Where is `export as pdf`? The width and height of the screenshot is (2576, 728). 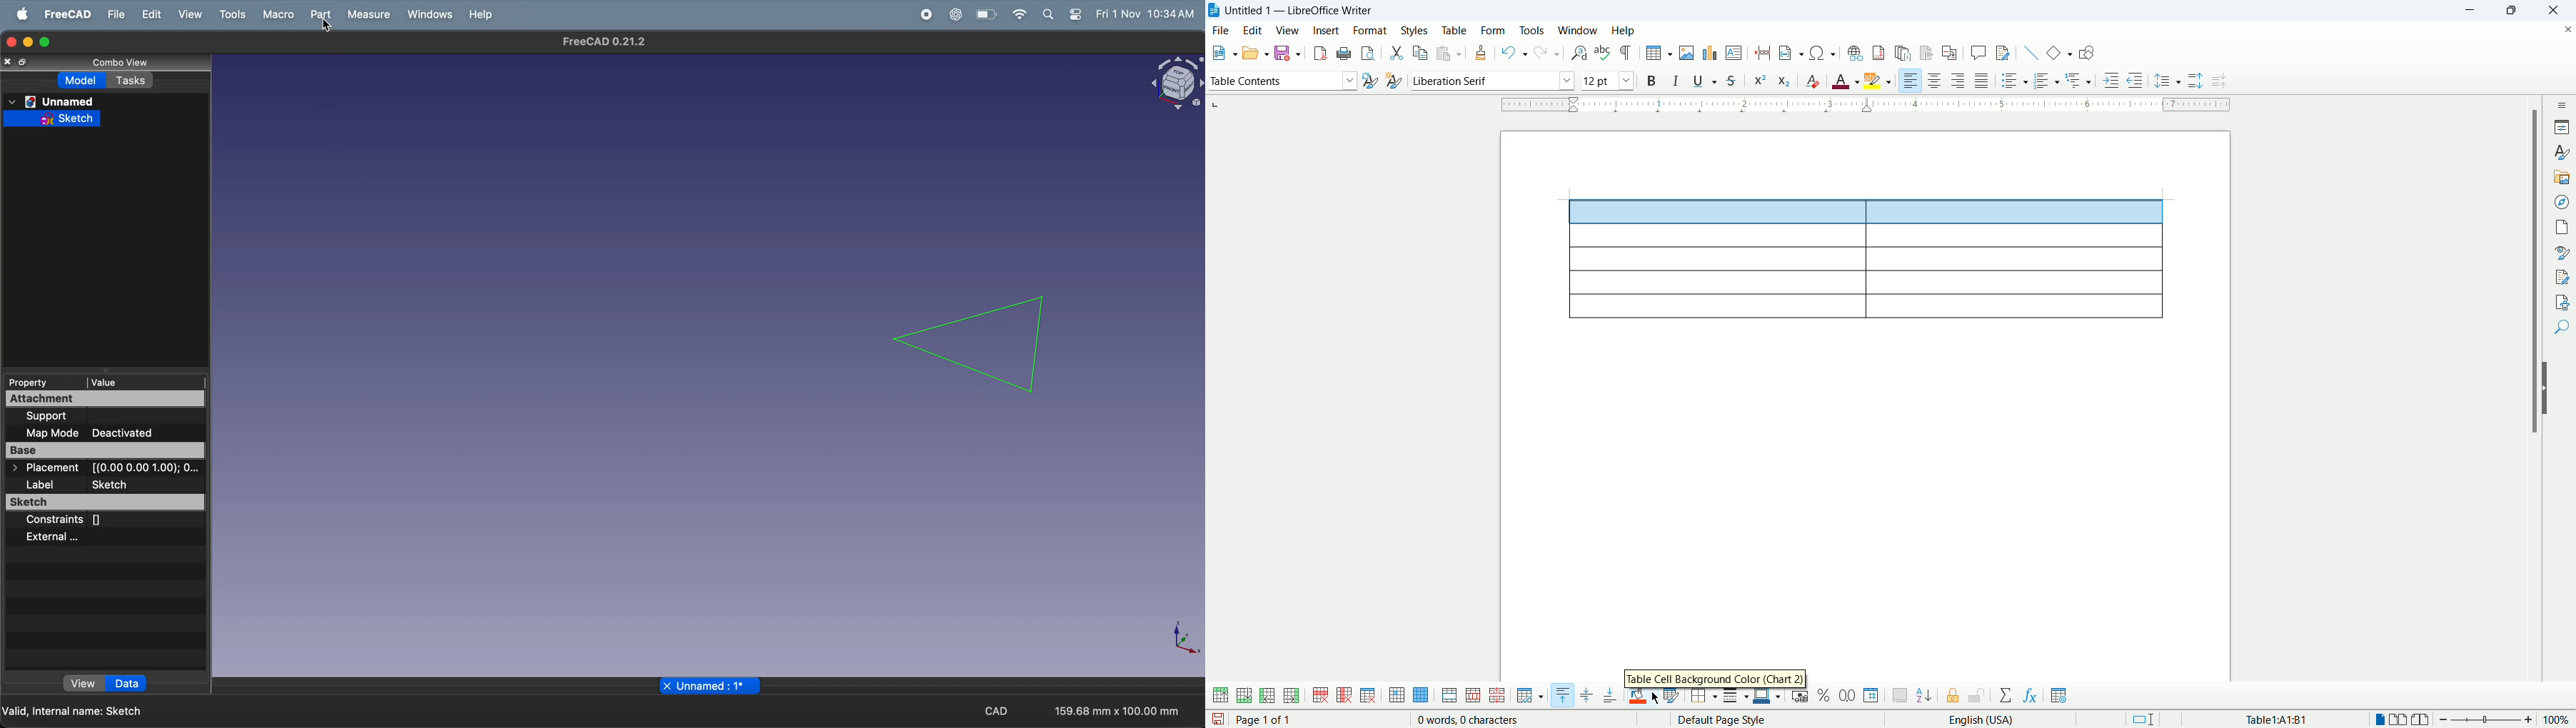 export as pdf is located at coordinates (1319, 54).